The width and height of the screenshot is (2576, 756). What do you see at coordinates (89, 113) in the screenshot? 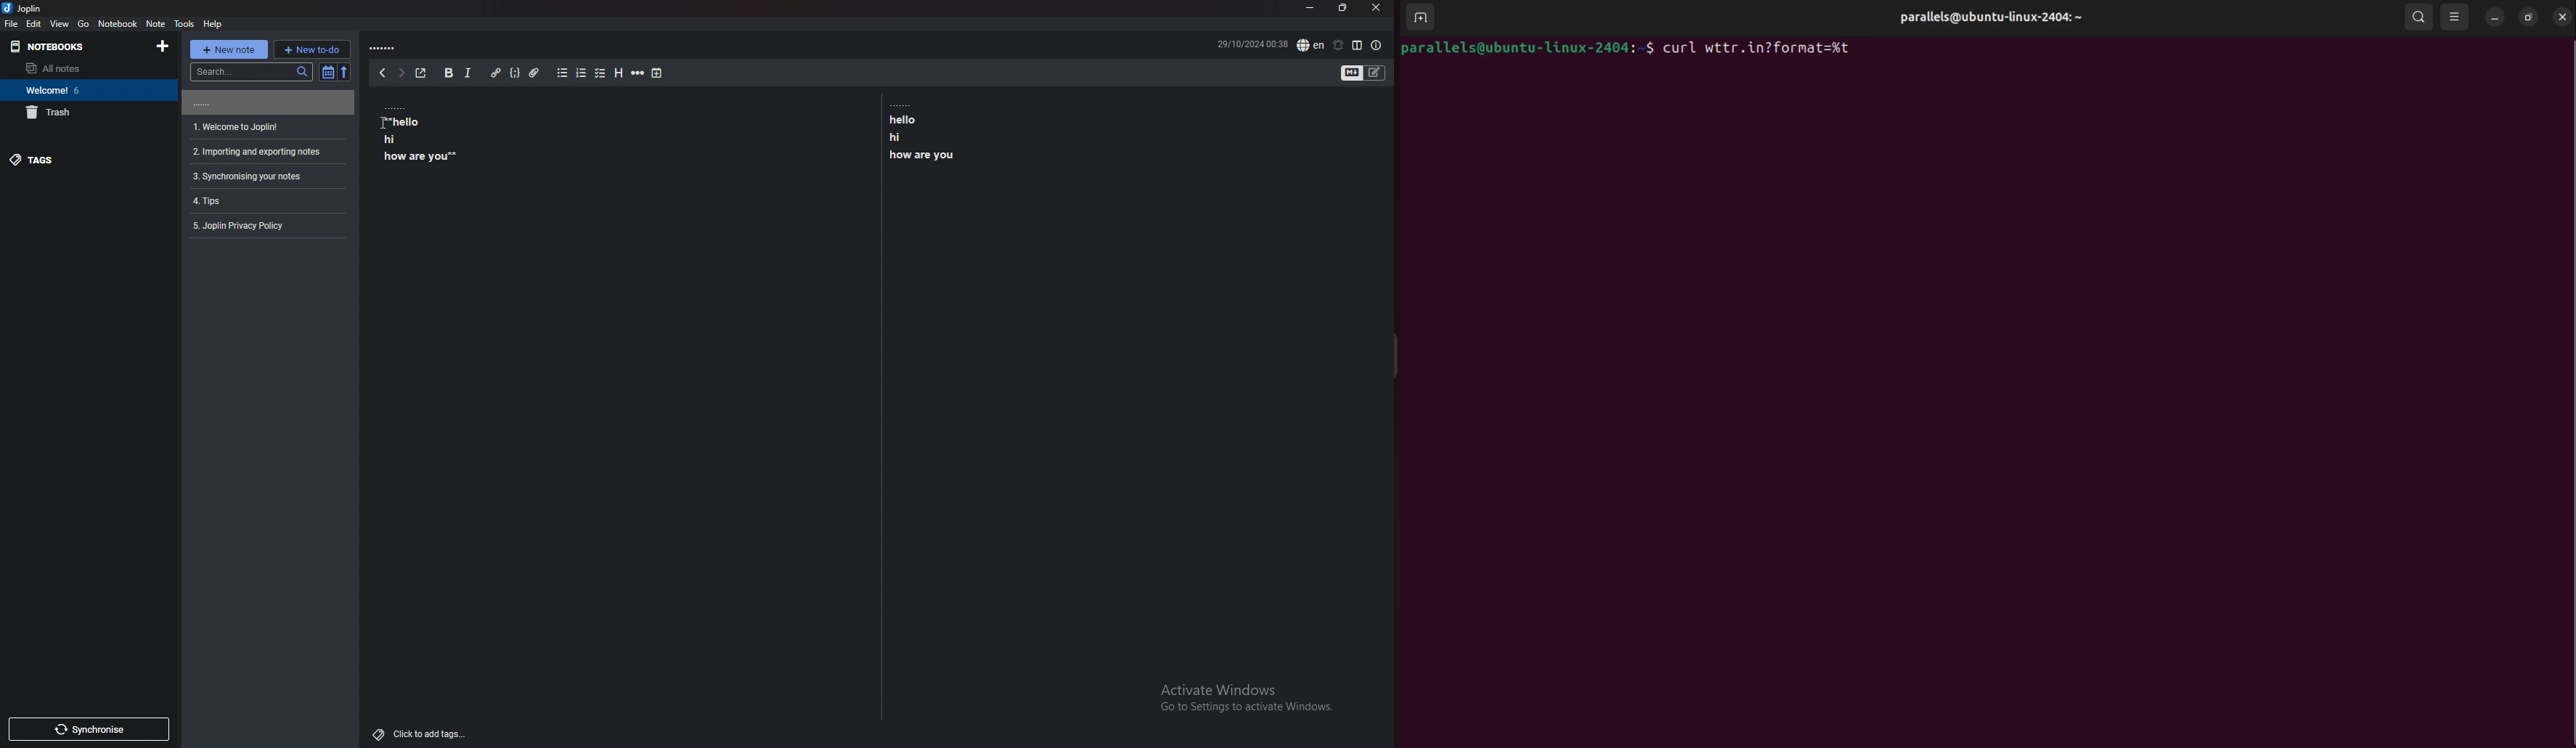
I see `trash` at bounding box center [89, 113].